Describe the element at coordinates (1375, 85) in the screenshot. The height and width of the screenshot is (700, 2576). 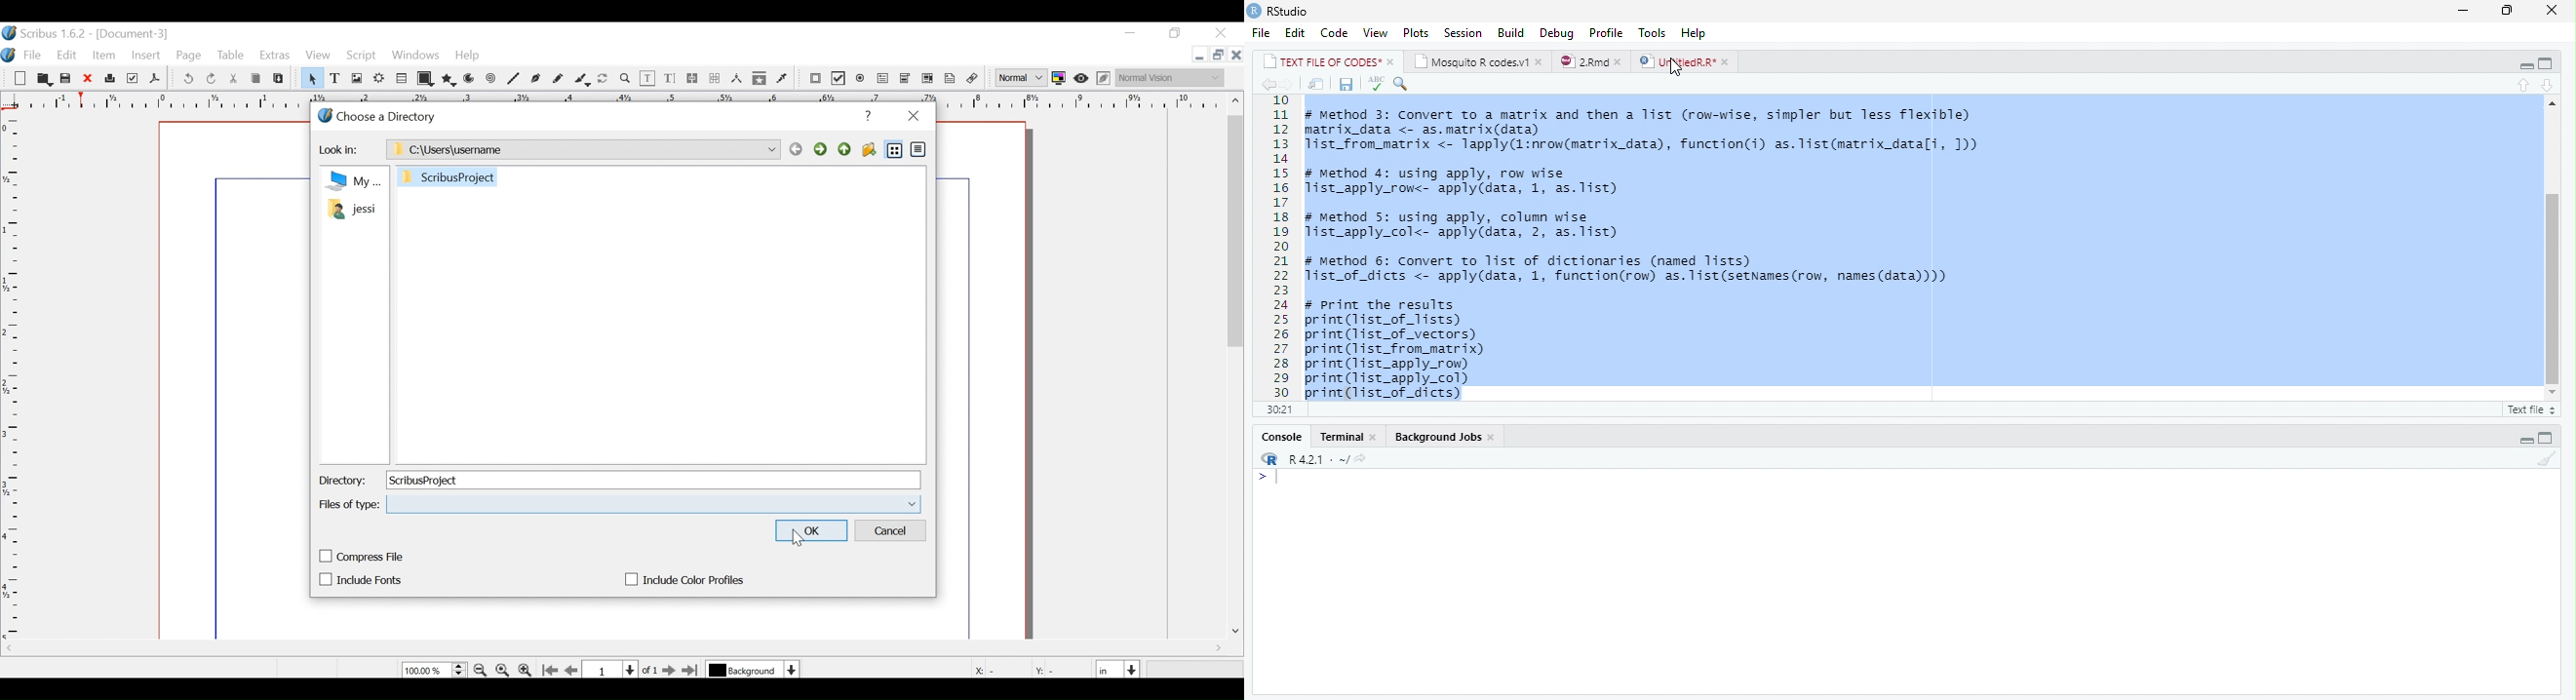
I see `Spell Check` at that location.